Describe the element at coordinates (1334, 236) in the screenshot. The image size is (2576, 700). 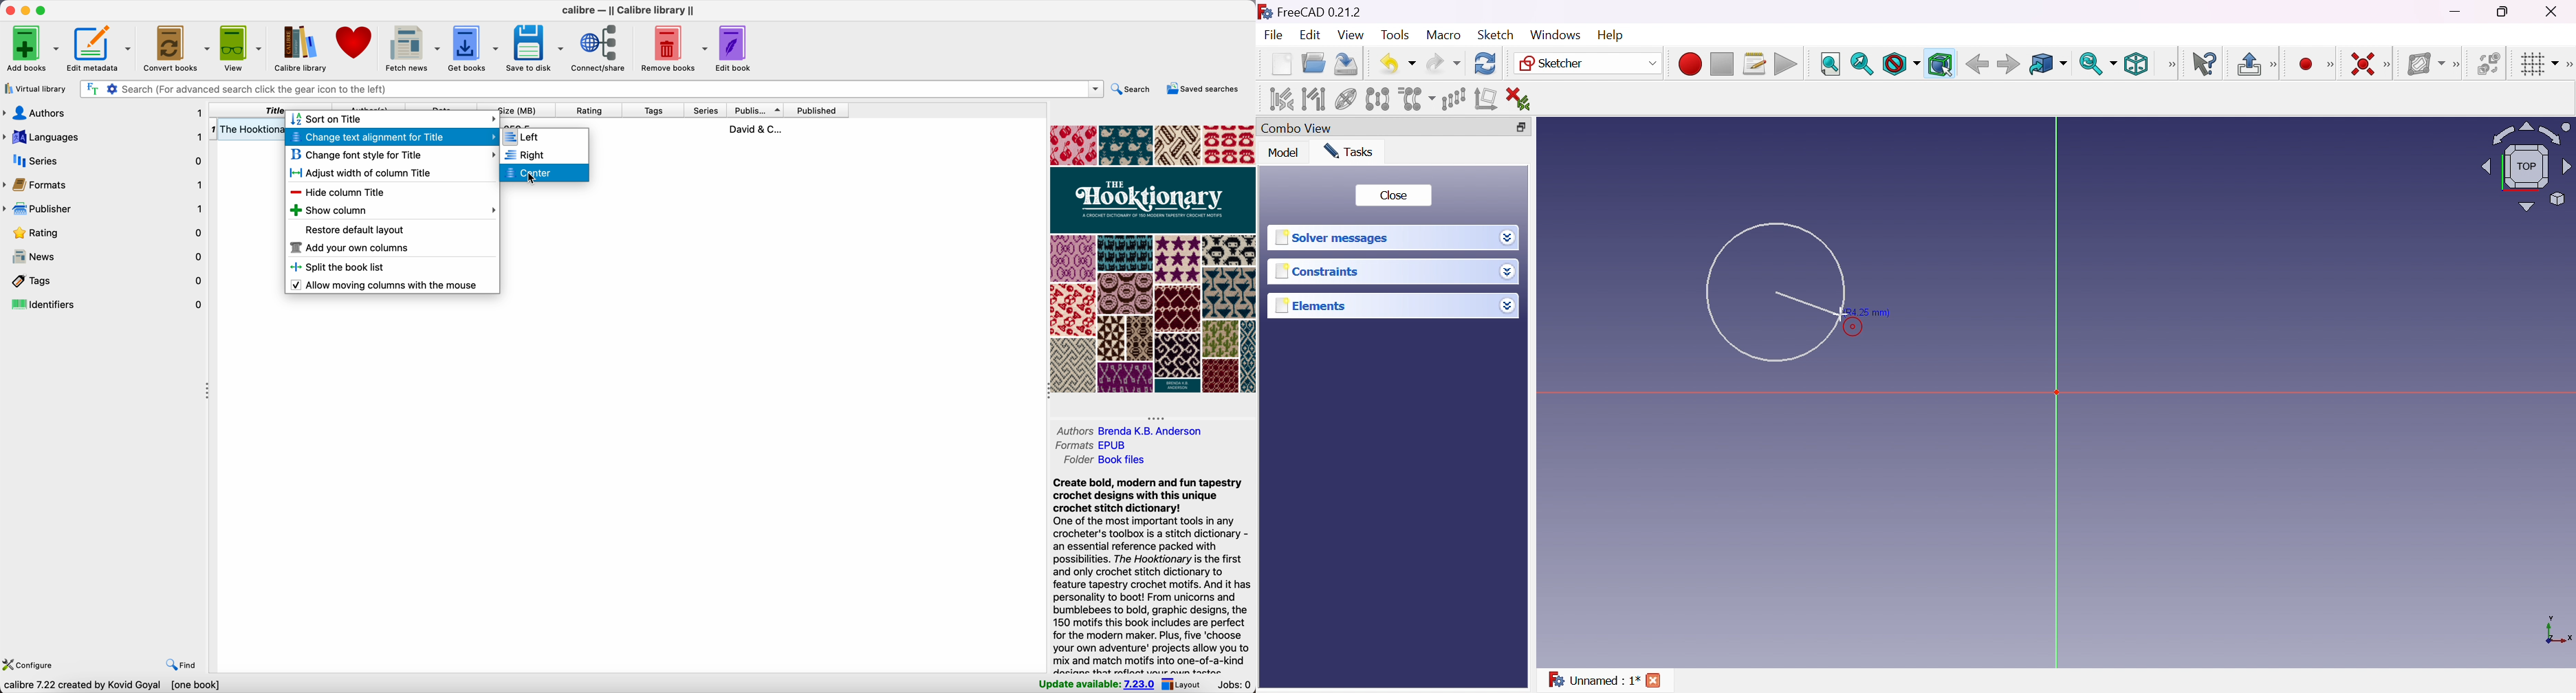
I see `Solver messages` at that location.